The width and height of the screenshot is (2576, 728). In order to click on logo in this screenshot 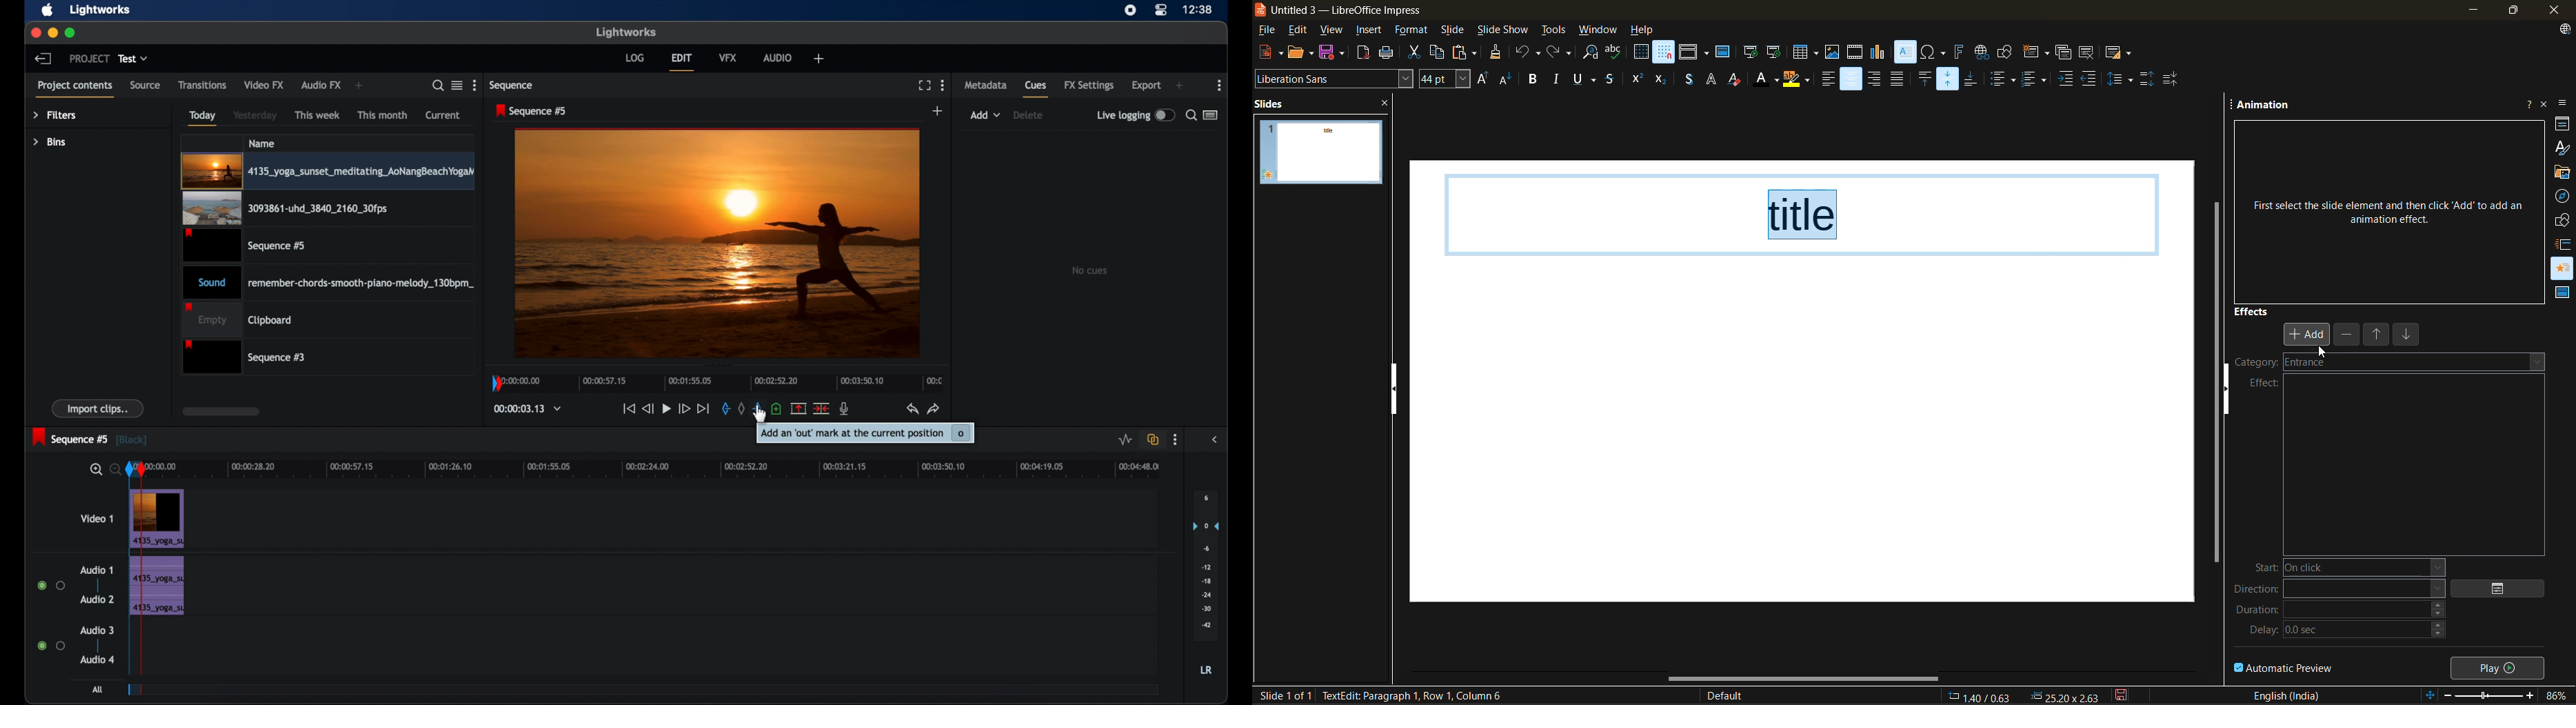, I will do `click(1260, 9)`.